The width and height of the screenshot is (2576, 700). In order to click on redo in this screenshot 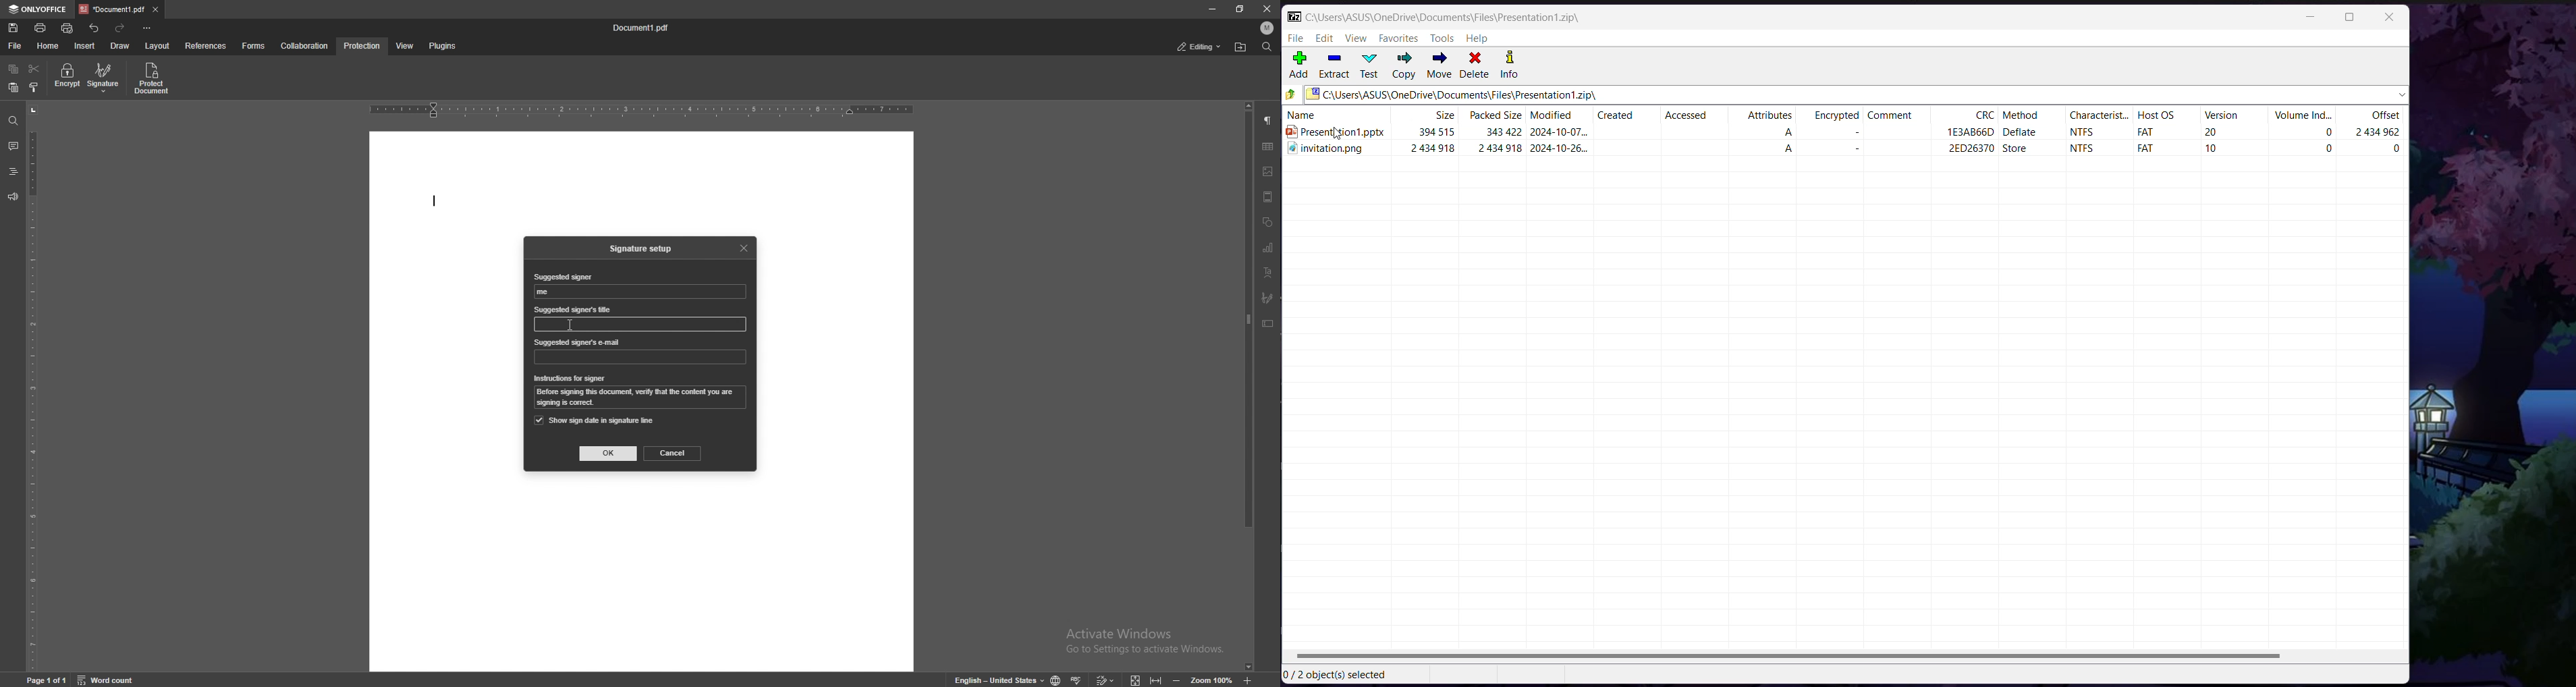, I will do `click(121, 28)`.